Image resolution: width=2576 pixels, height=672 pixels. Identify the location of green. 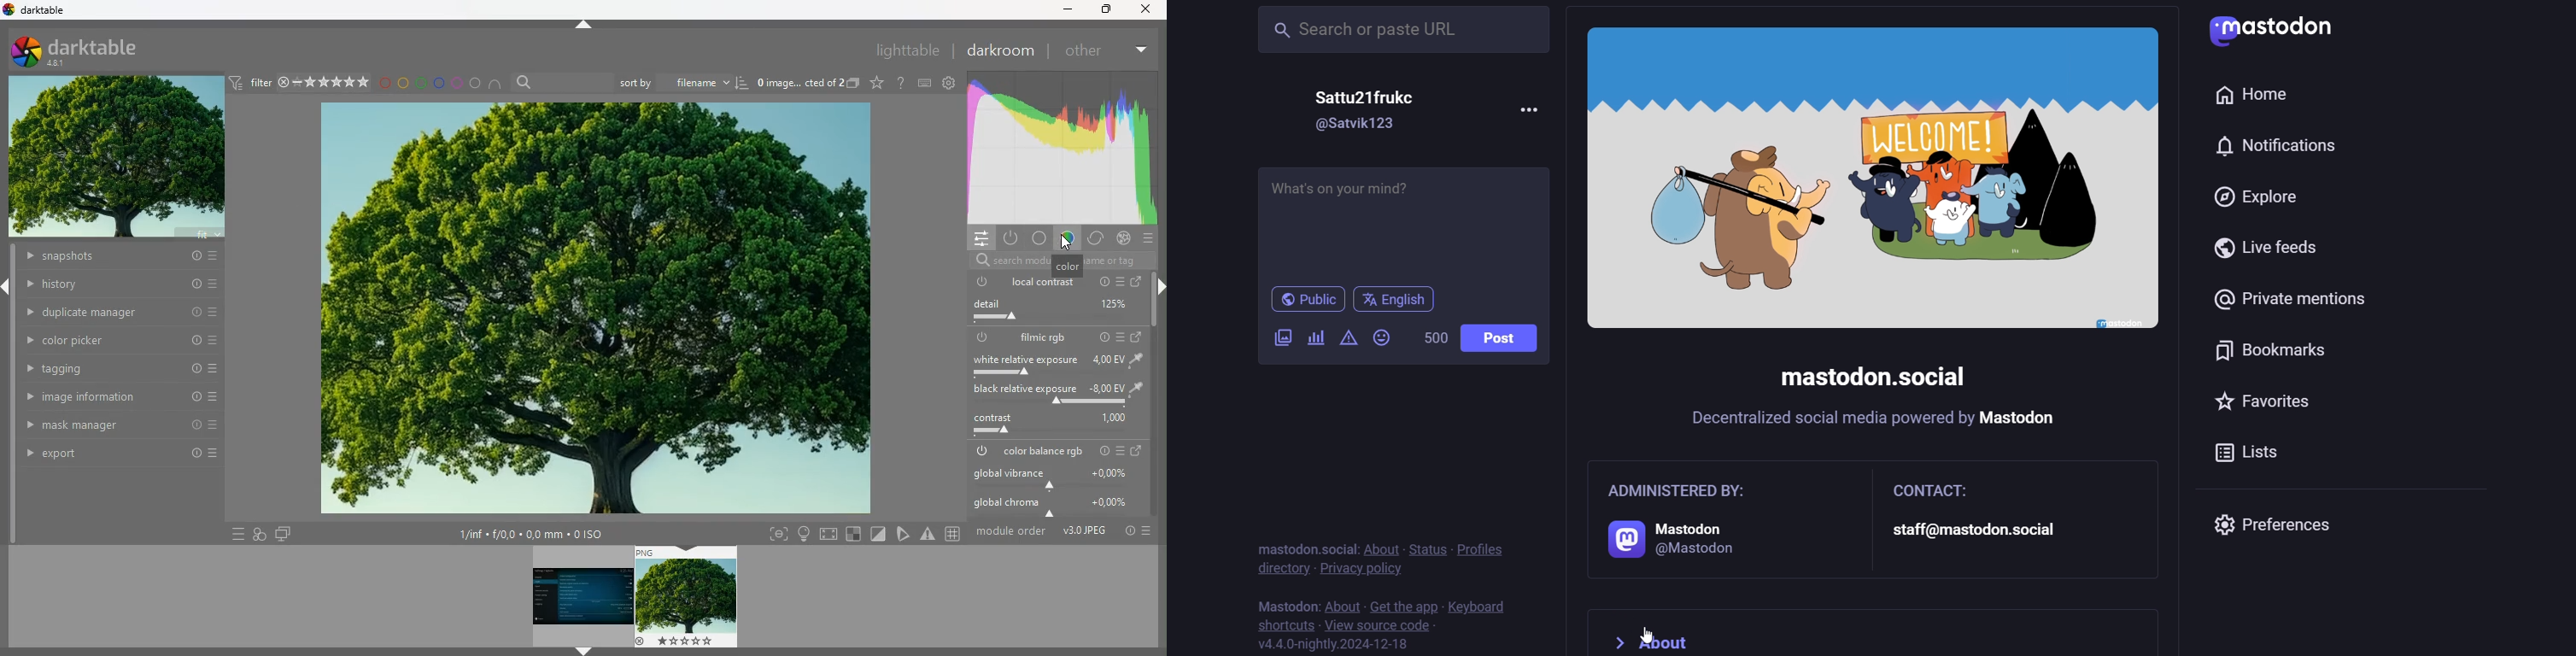
(421, 83).